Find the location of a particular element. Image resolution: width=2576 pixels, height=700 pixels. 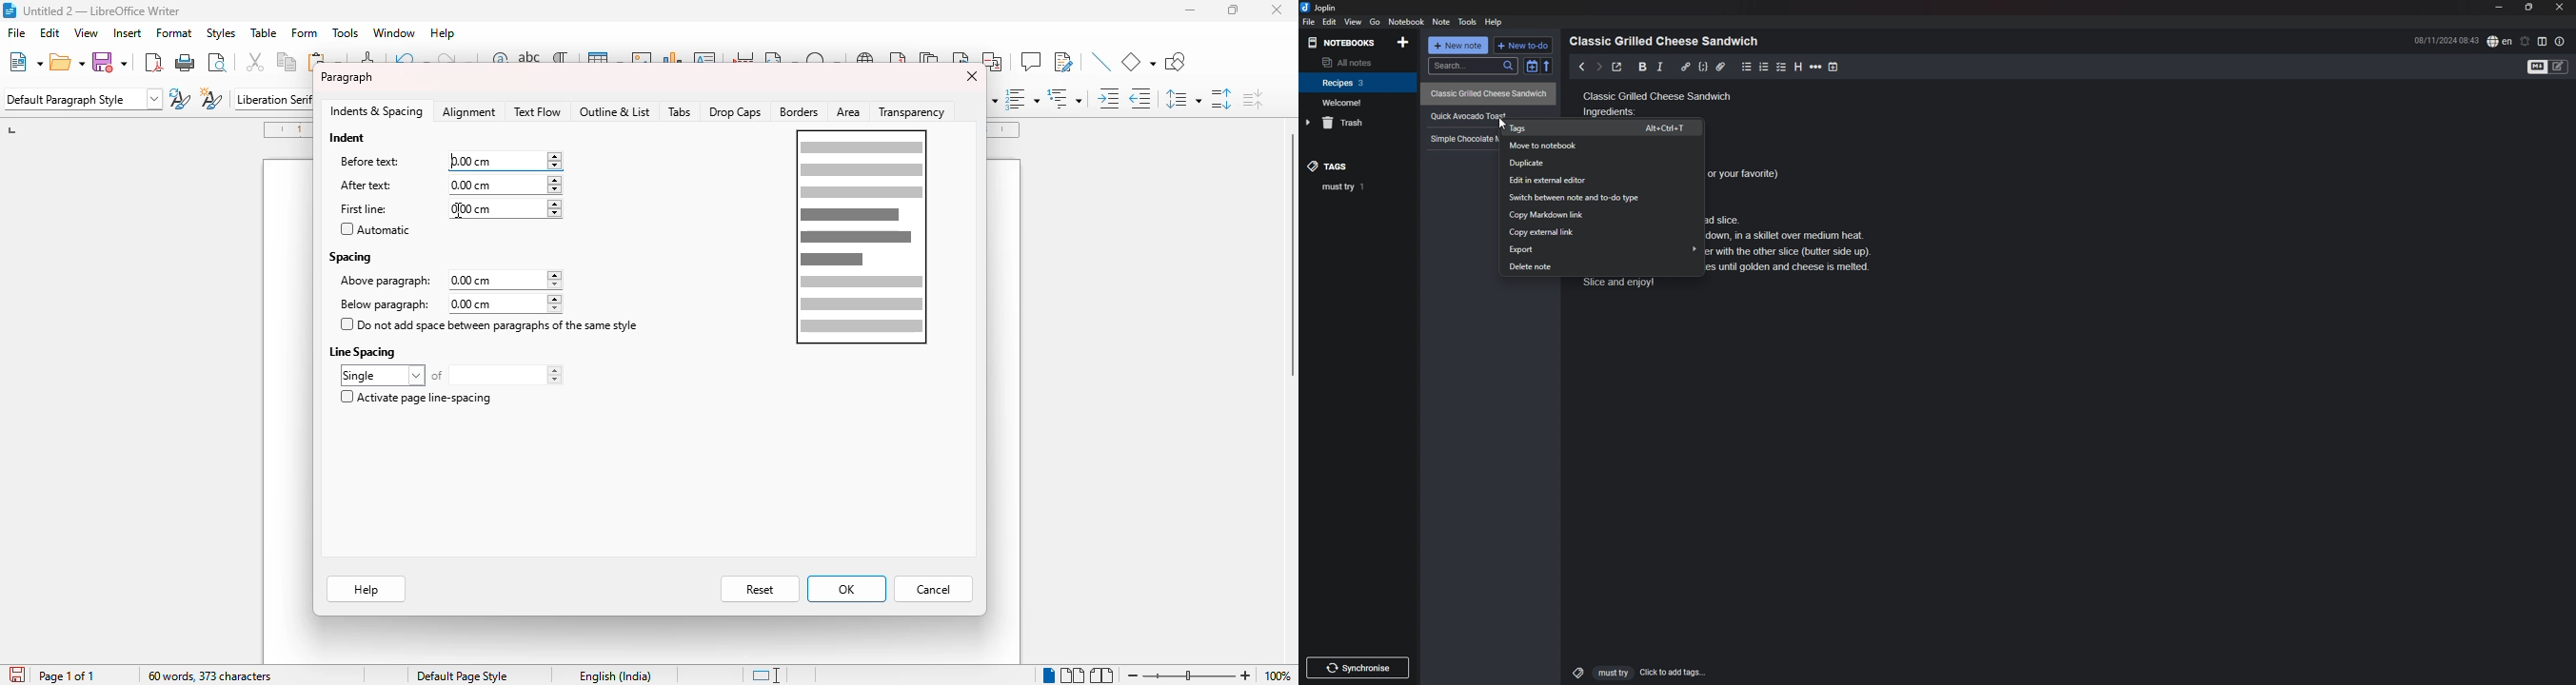

note is located at coordinates (1441, 23).